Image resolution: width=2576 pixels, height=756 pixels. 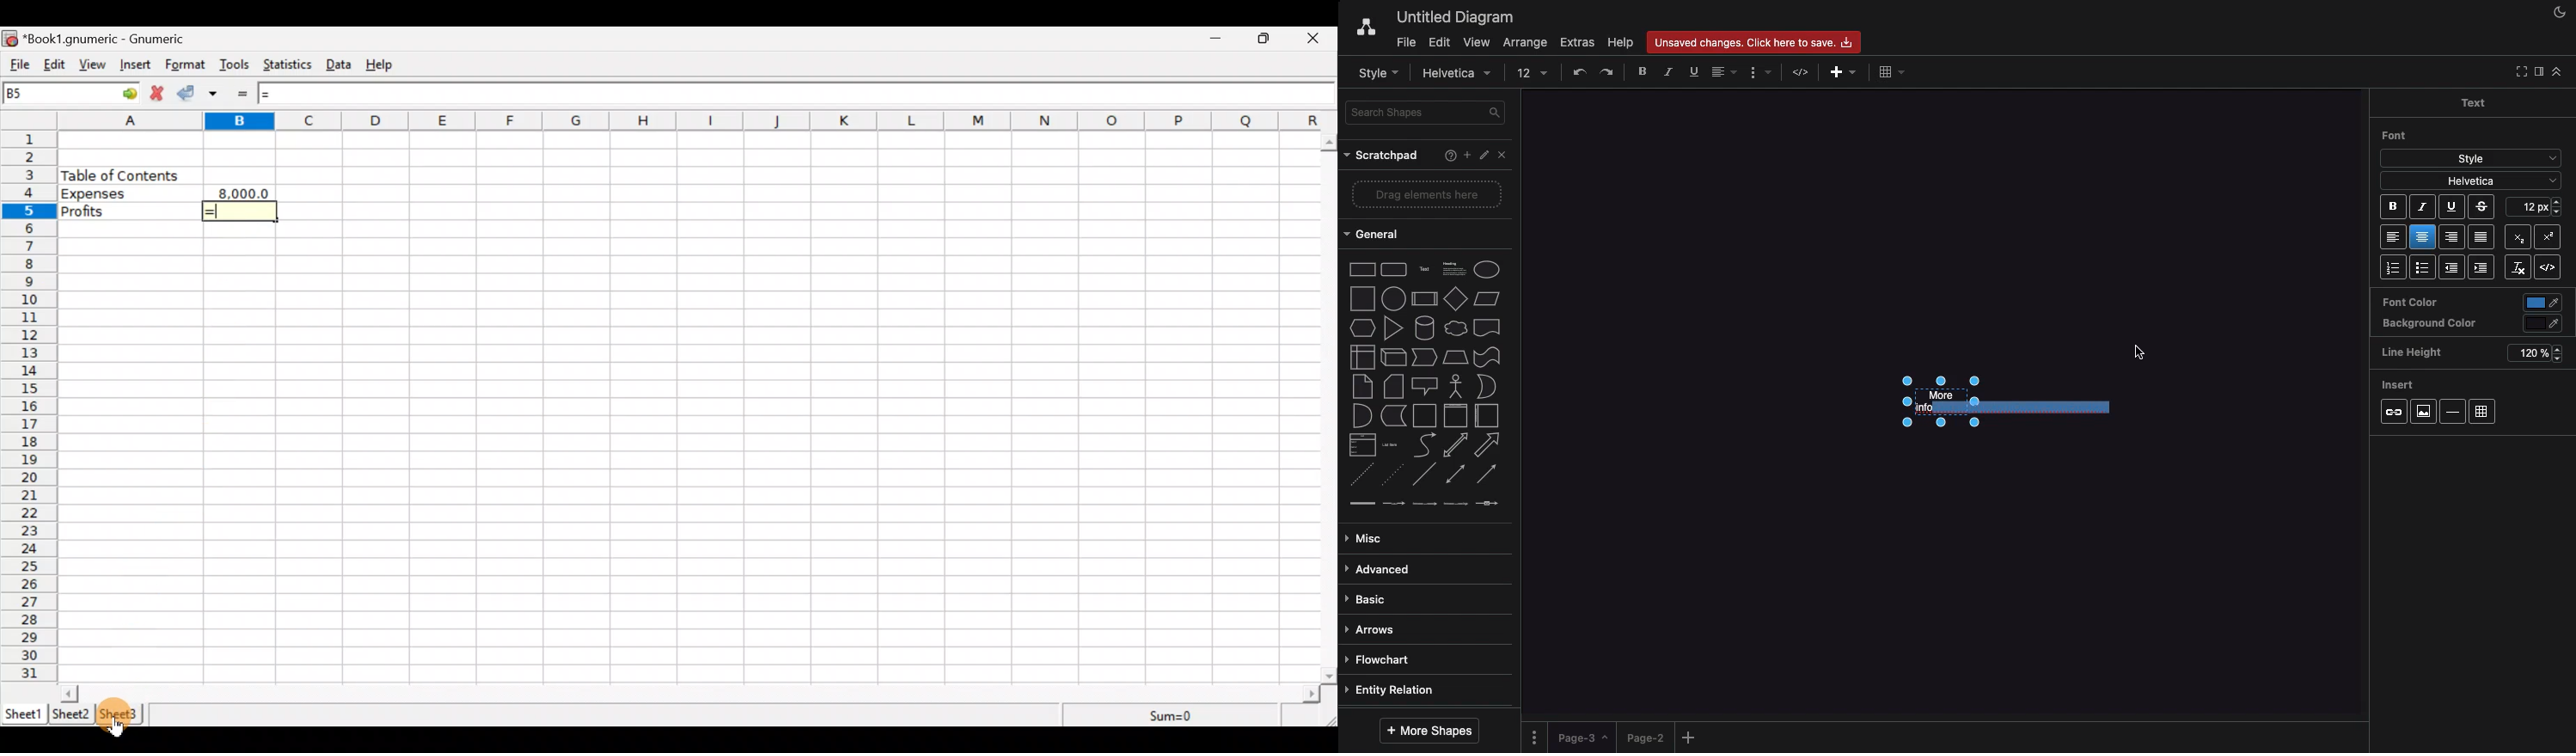 I want to click on Line height, so click(x=2418, y=350).